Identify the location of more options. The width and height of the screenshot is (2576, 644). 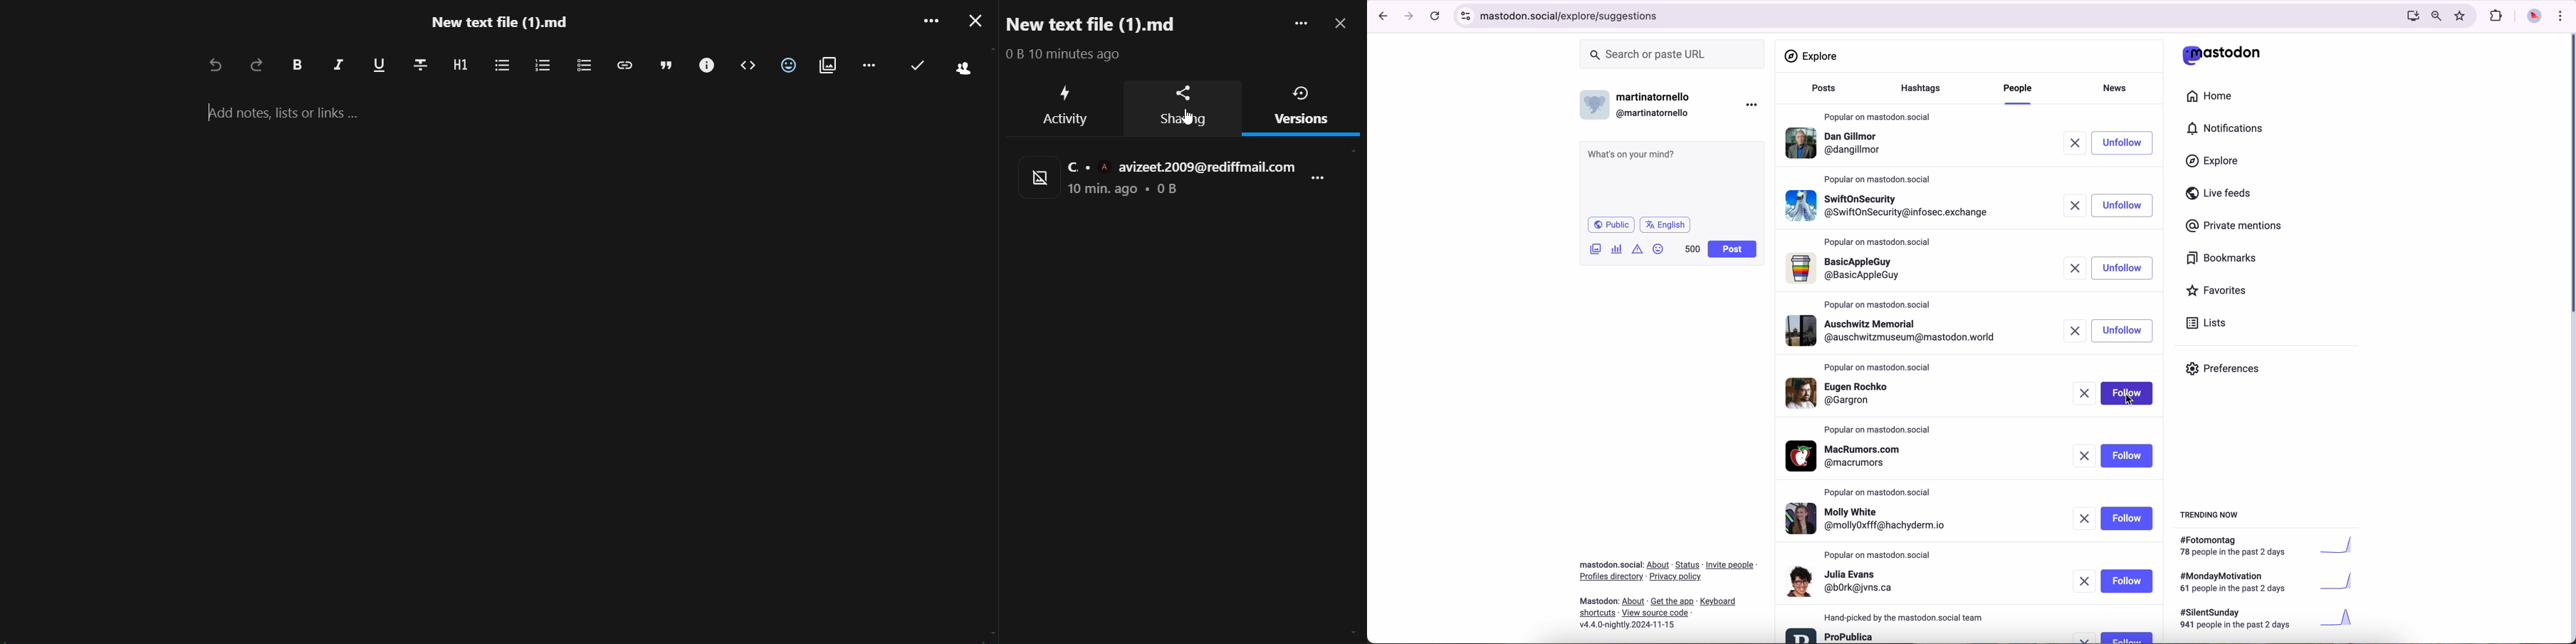
(1754, 104).